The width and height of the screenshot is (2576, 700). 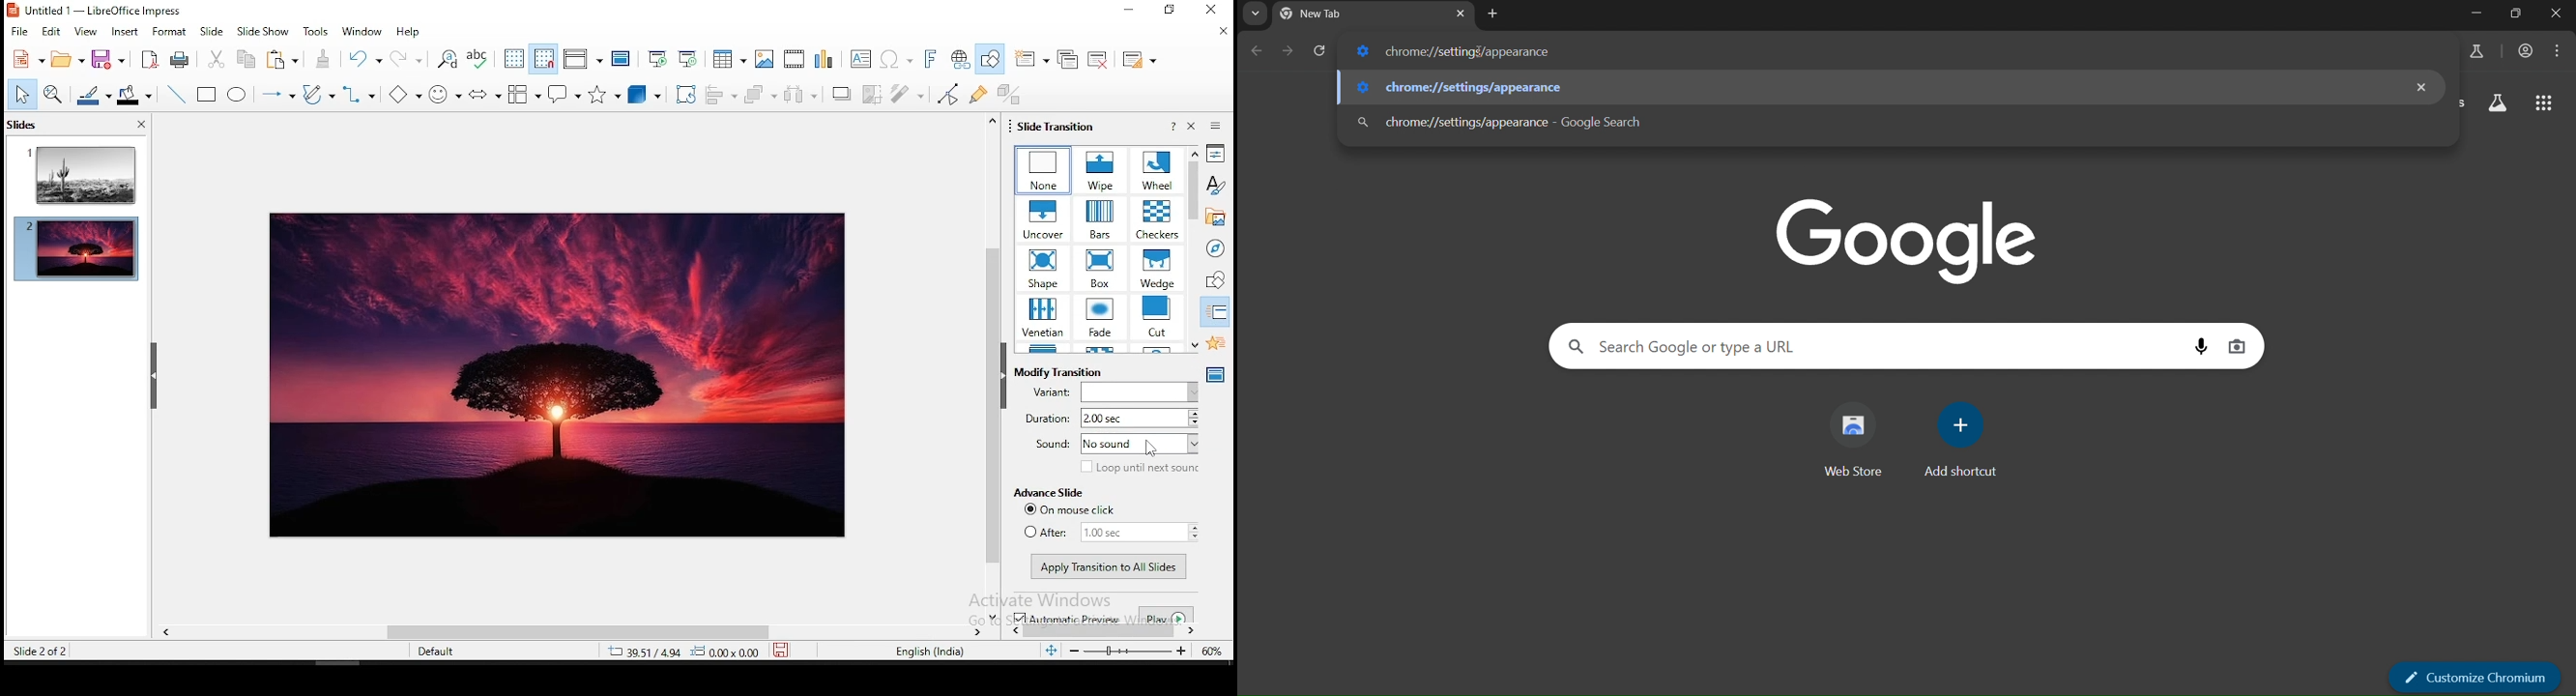 What do you see at coordinates (779, 653) in the screenshot?
I see `save` at bounding box center [779, 653].